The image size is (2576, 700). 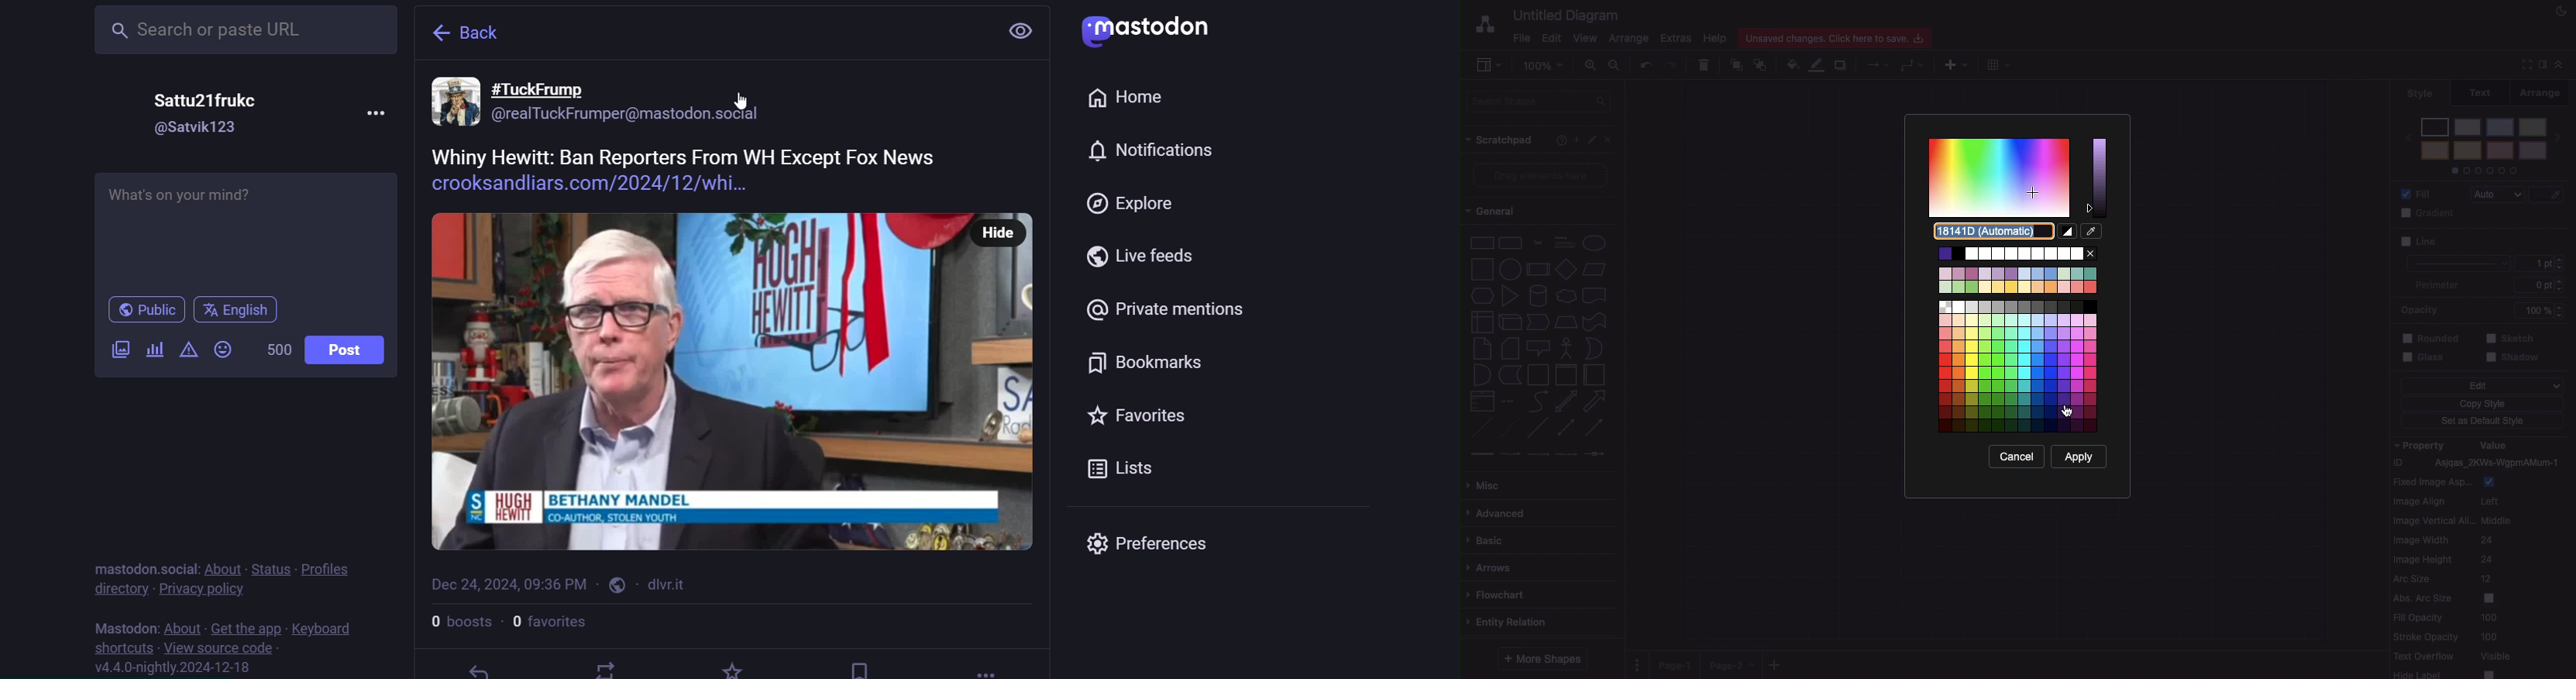 I want to click on Add, so click(x=1775, y=664).